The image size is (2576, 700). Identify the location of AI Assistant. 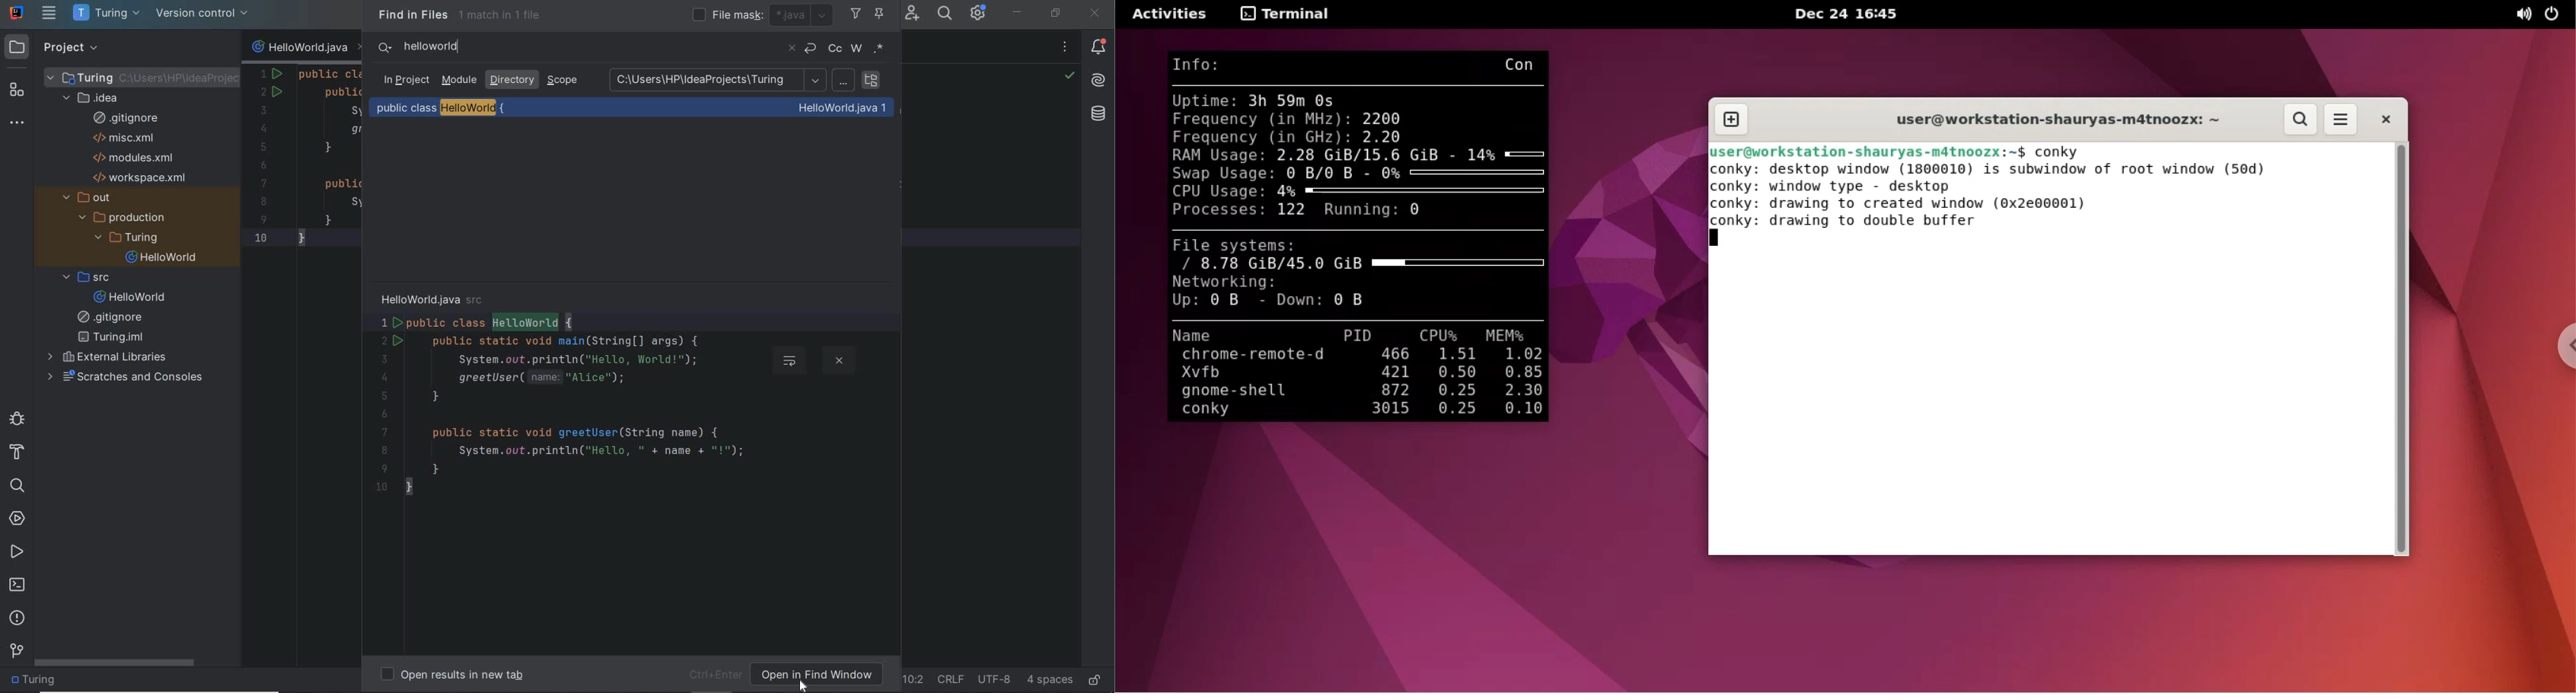
(1097, 80).